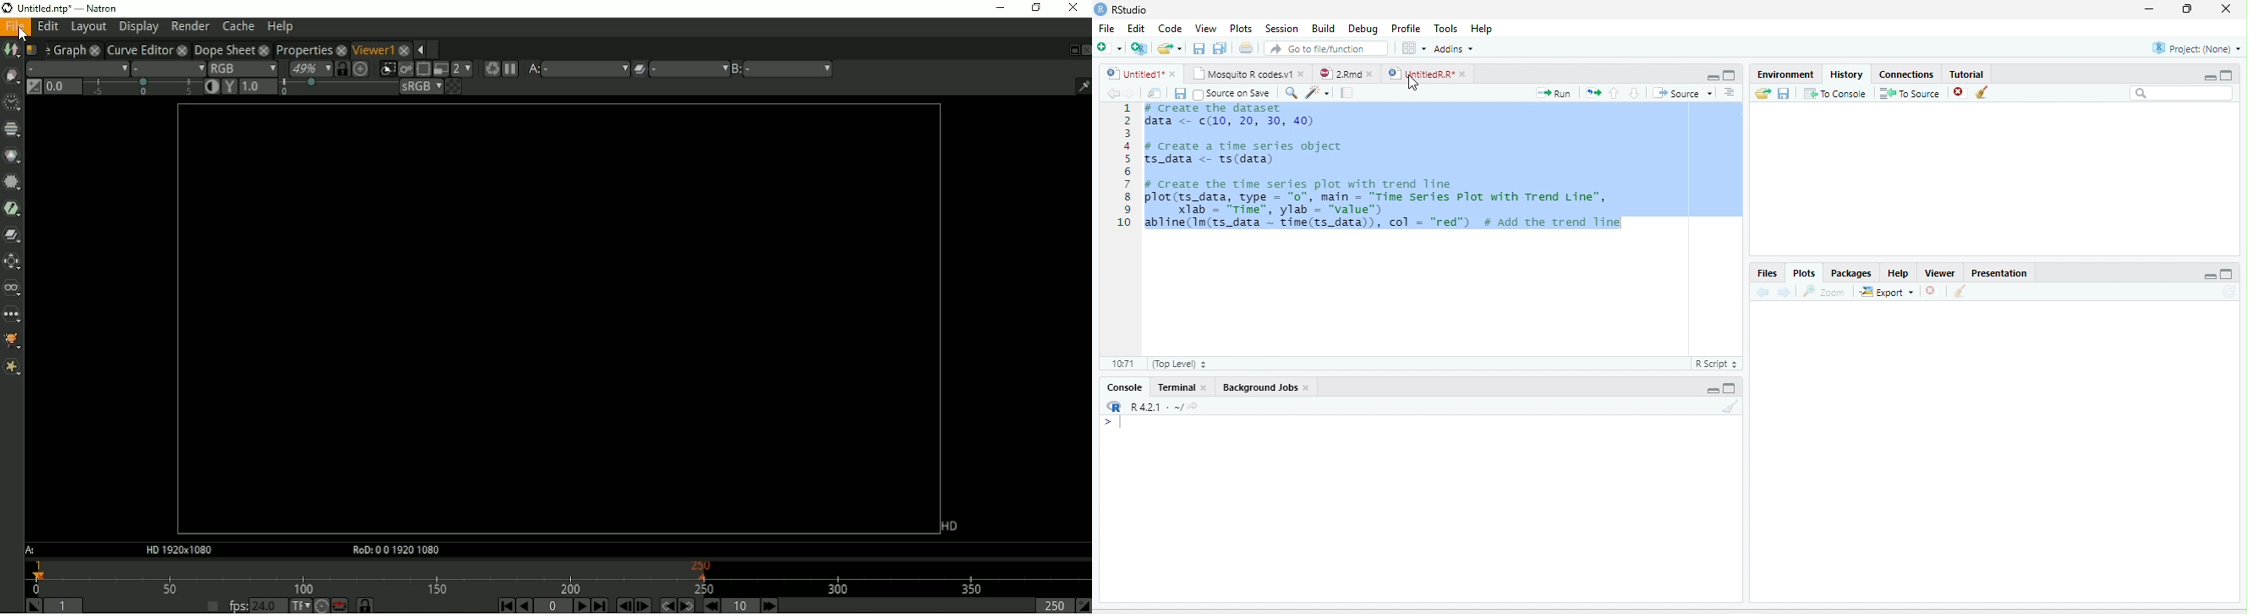  Describe the element at coordinates (1999, 271) in the screenshot. I see `Presentation` at that location.